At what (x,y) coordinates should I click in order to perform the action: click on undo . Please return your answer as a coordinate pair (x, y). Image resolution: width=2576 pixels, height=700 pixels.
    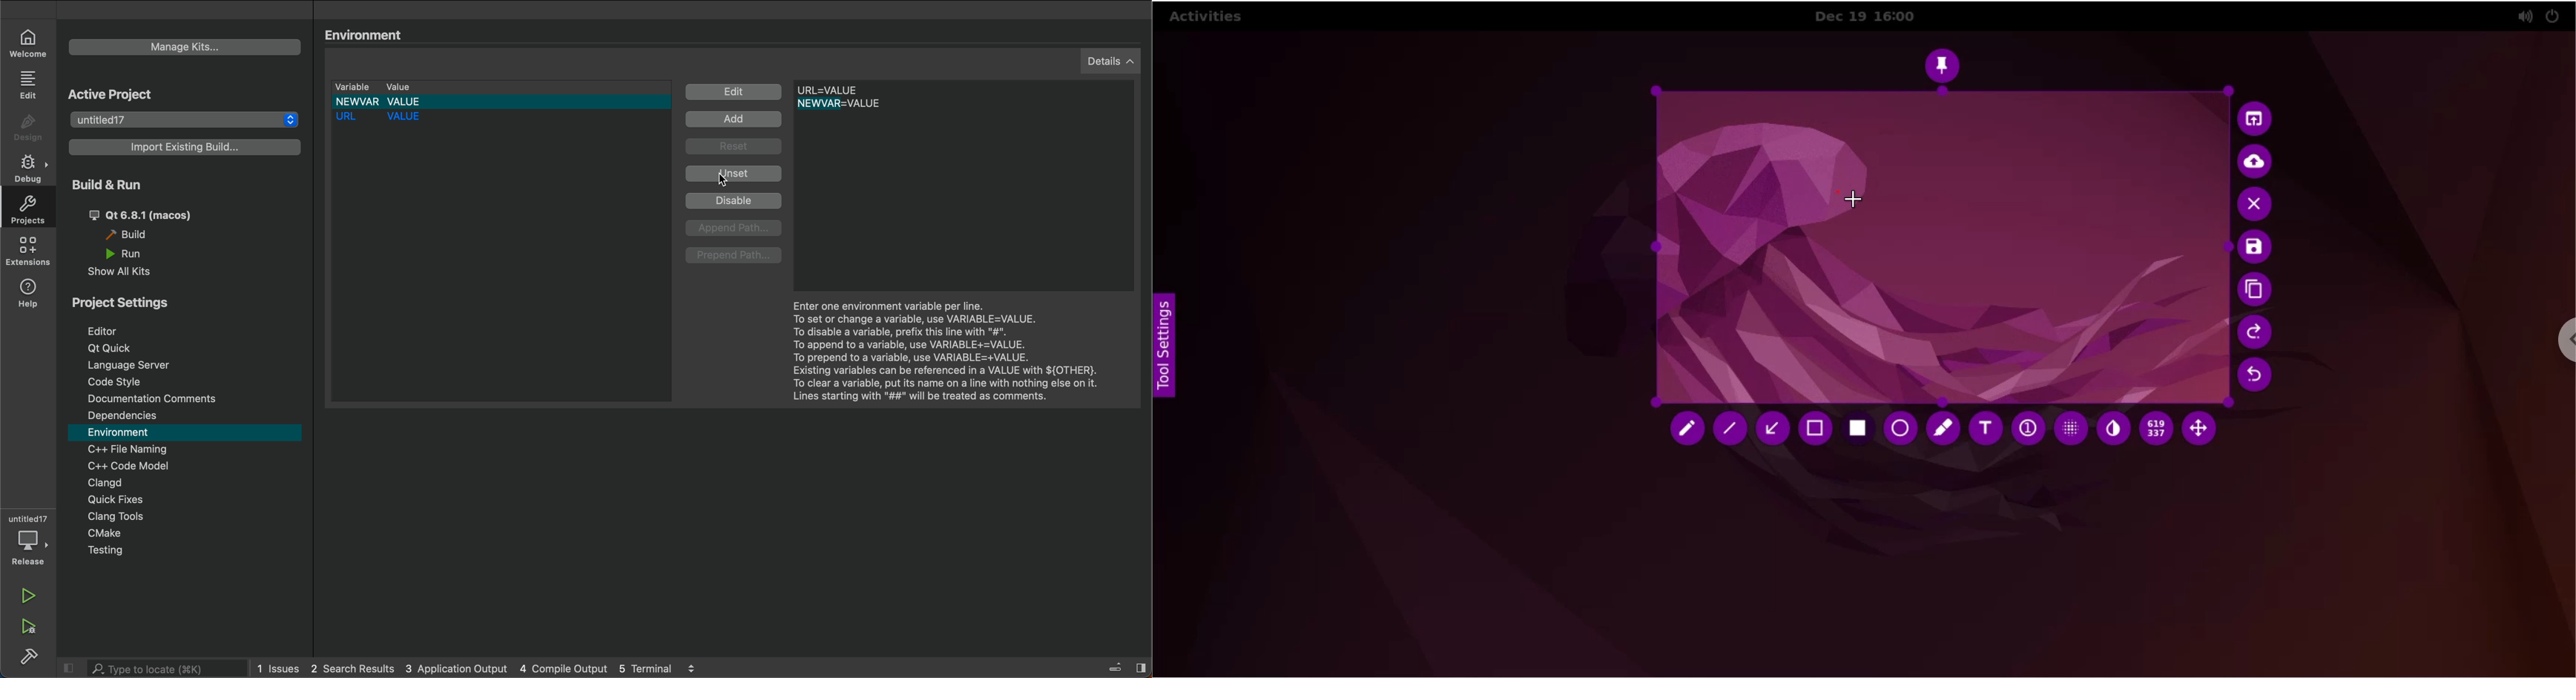
    Looking at the image, I should click on (2254, 378).